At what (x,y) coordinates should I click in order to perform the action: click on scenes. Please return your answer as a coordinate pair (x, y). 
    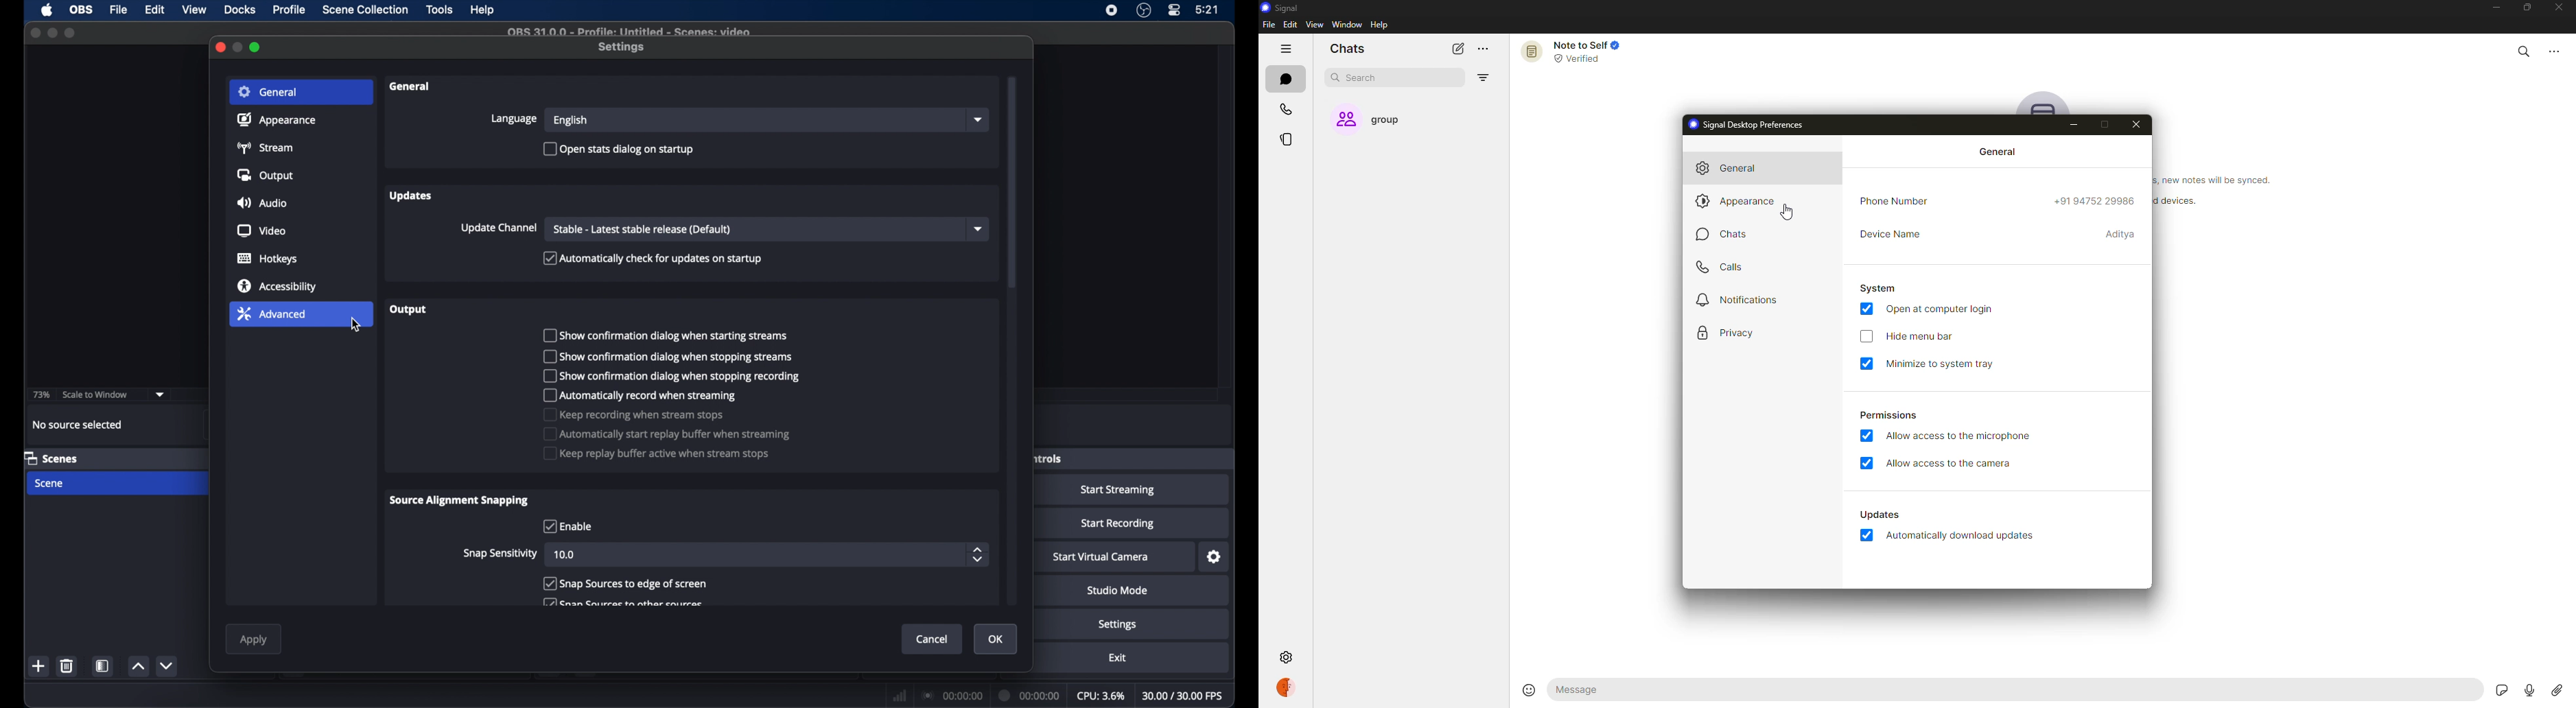
    Looking at the image, I should click on (52, 459).